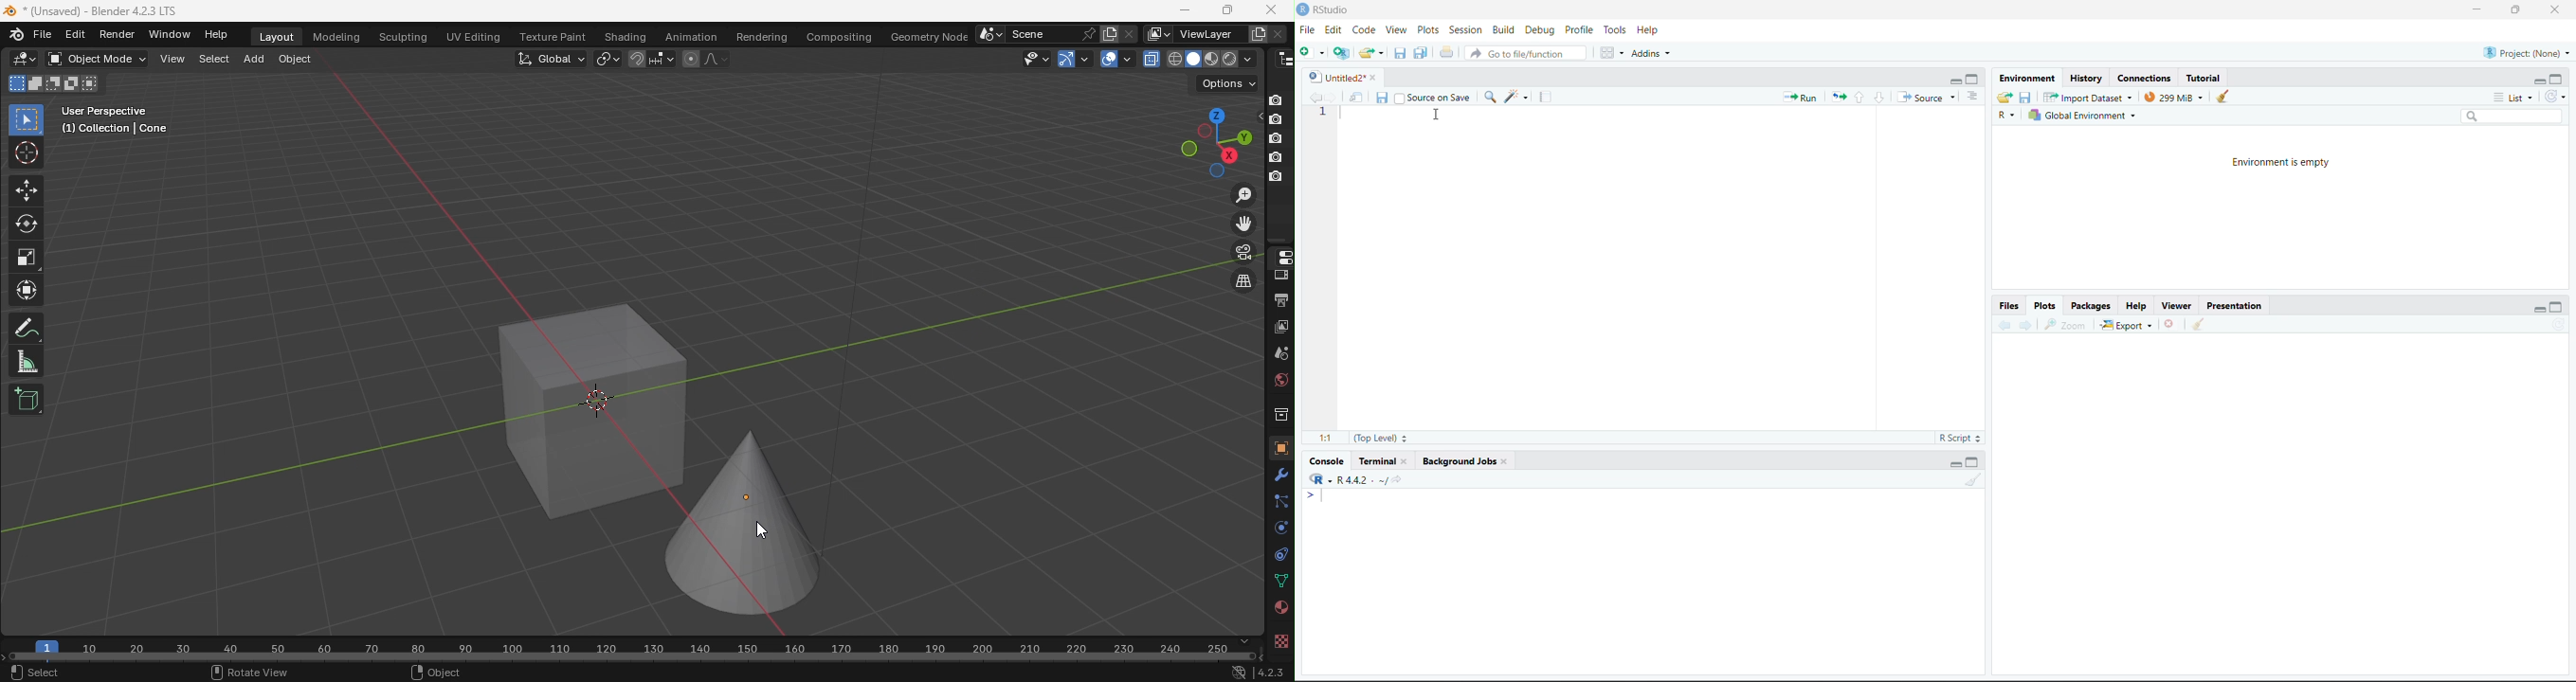 The height and width of the screenshot is (700, 2576). I want to click on Next plot, so click(2028, 324).